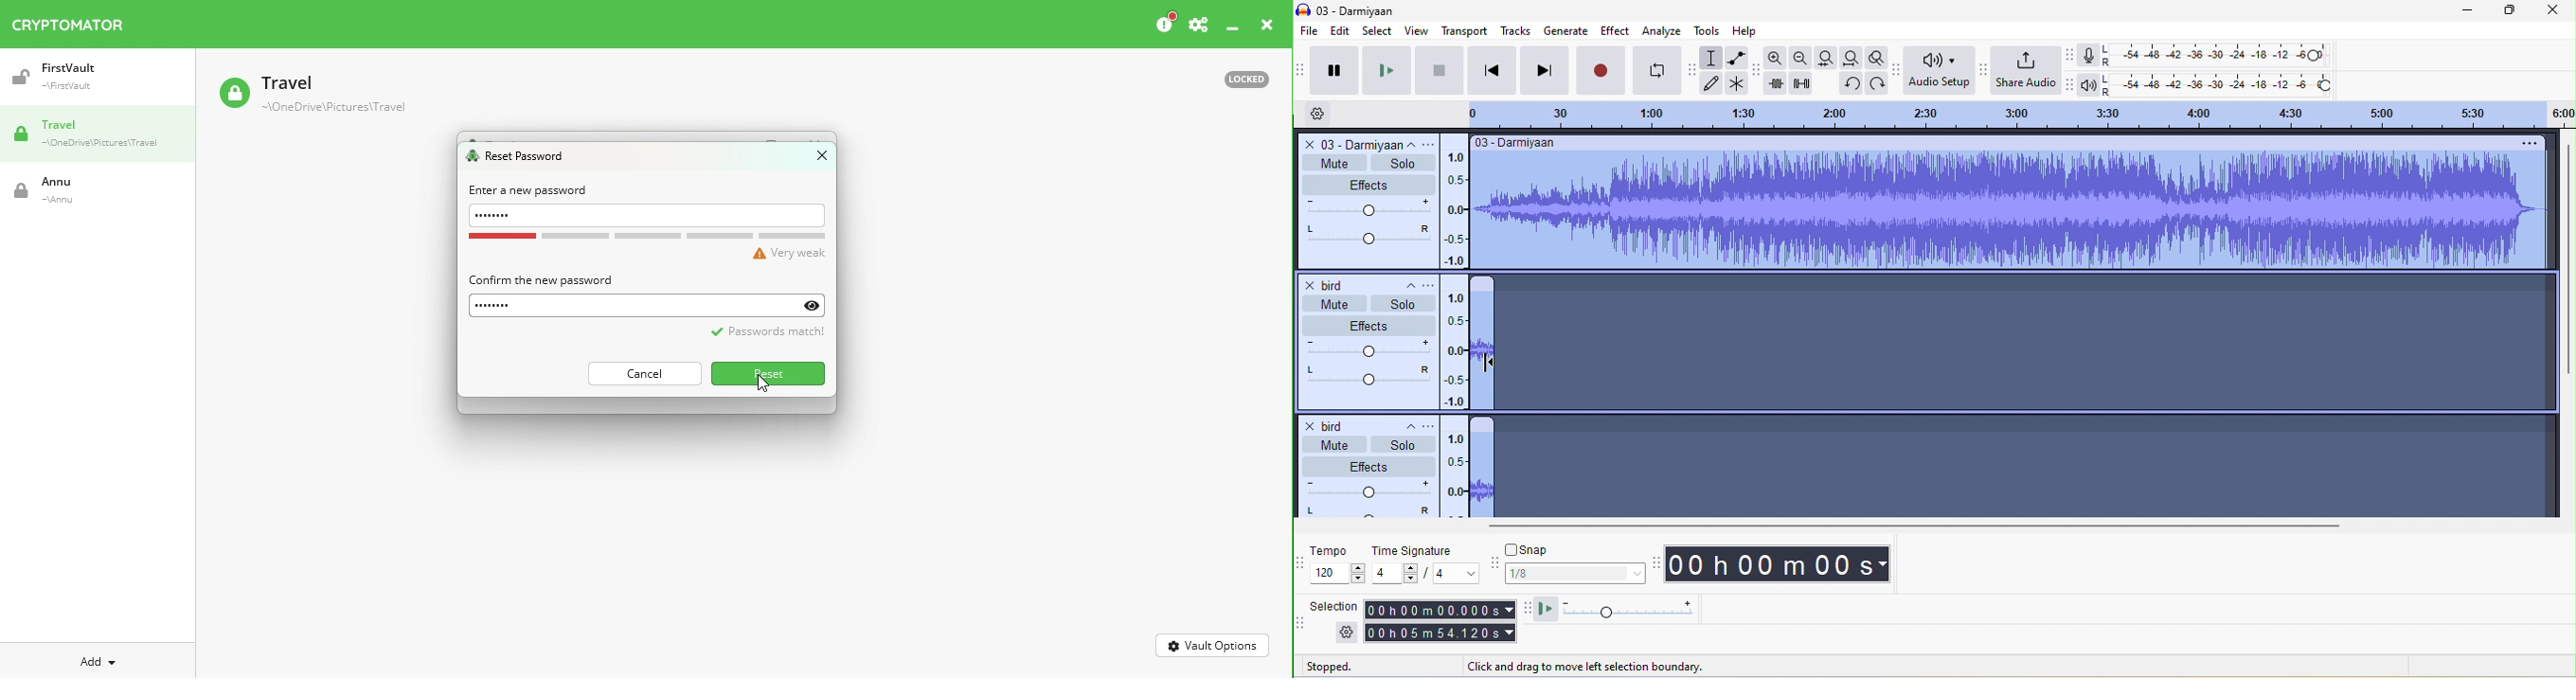 This screenshot has height=700, width=2576. What do you see at coordinates (1368, 208) in the screenshot?
I see `volume` at bounding box center [1368, 208].